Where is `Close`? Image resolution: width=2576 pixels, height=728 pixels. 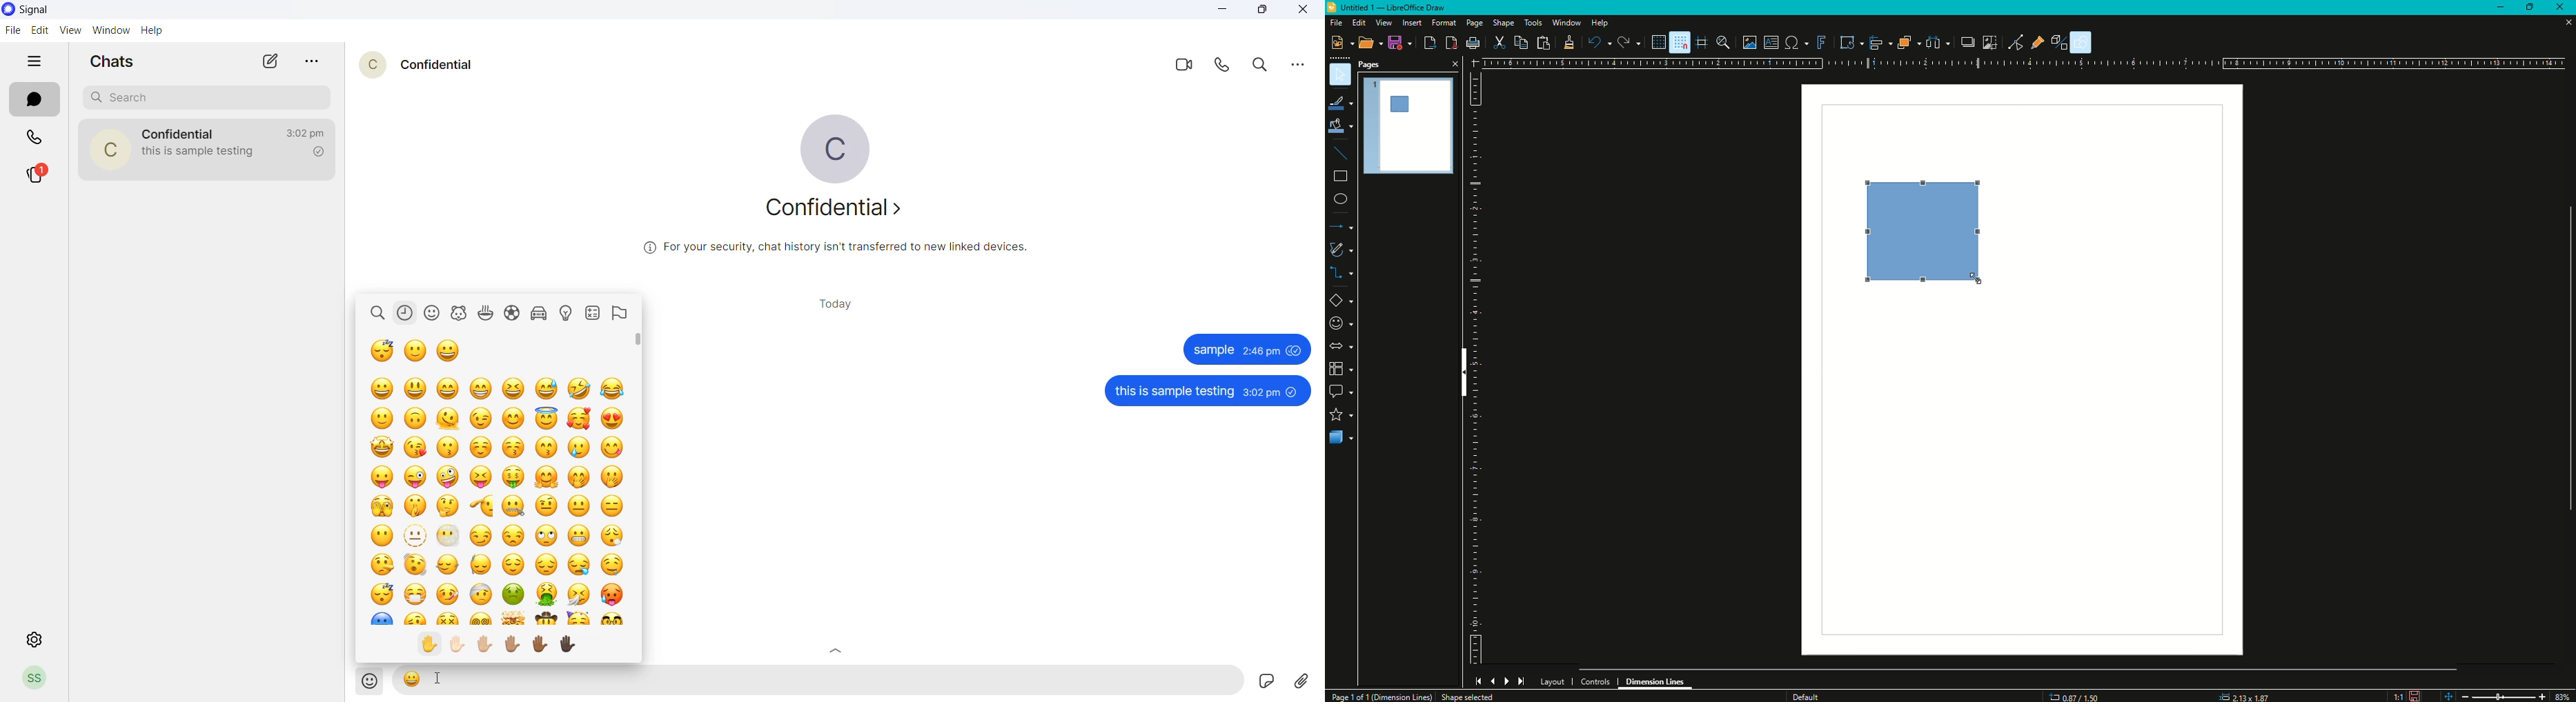 Close is located at coordinates (2563, 8).